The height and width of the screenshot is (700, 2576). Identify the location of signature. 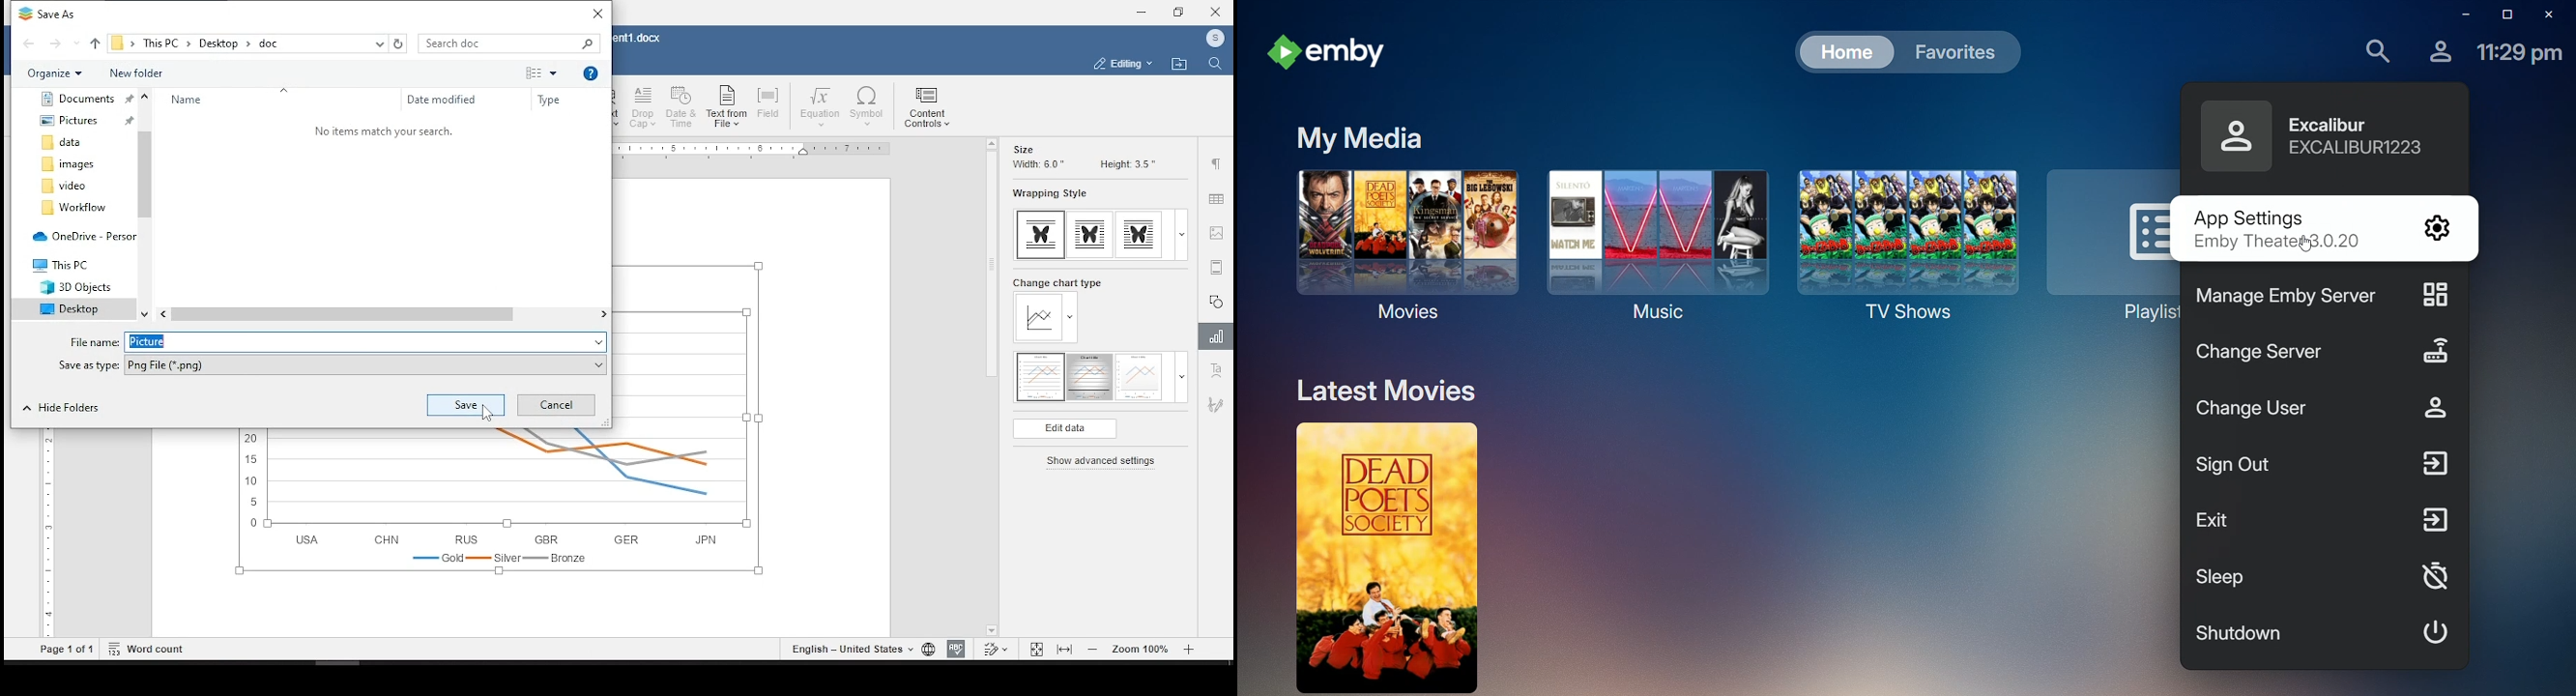
(1218, 404).